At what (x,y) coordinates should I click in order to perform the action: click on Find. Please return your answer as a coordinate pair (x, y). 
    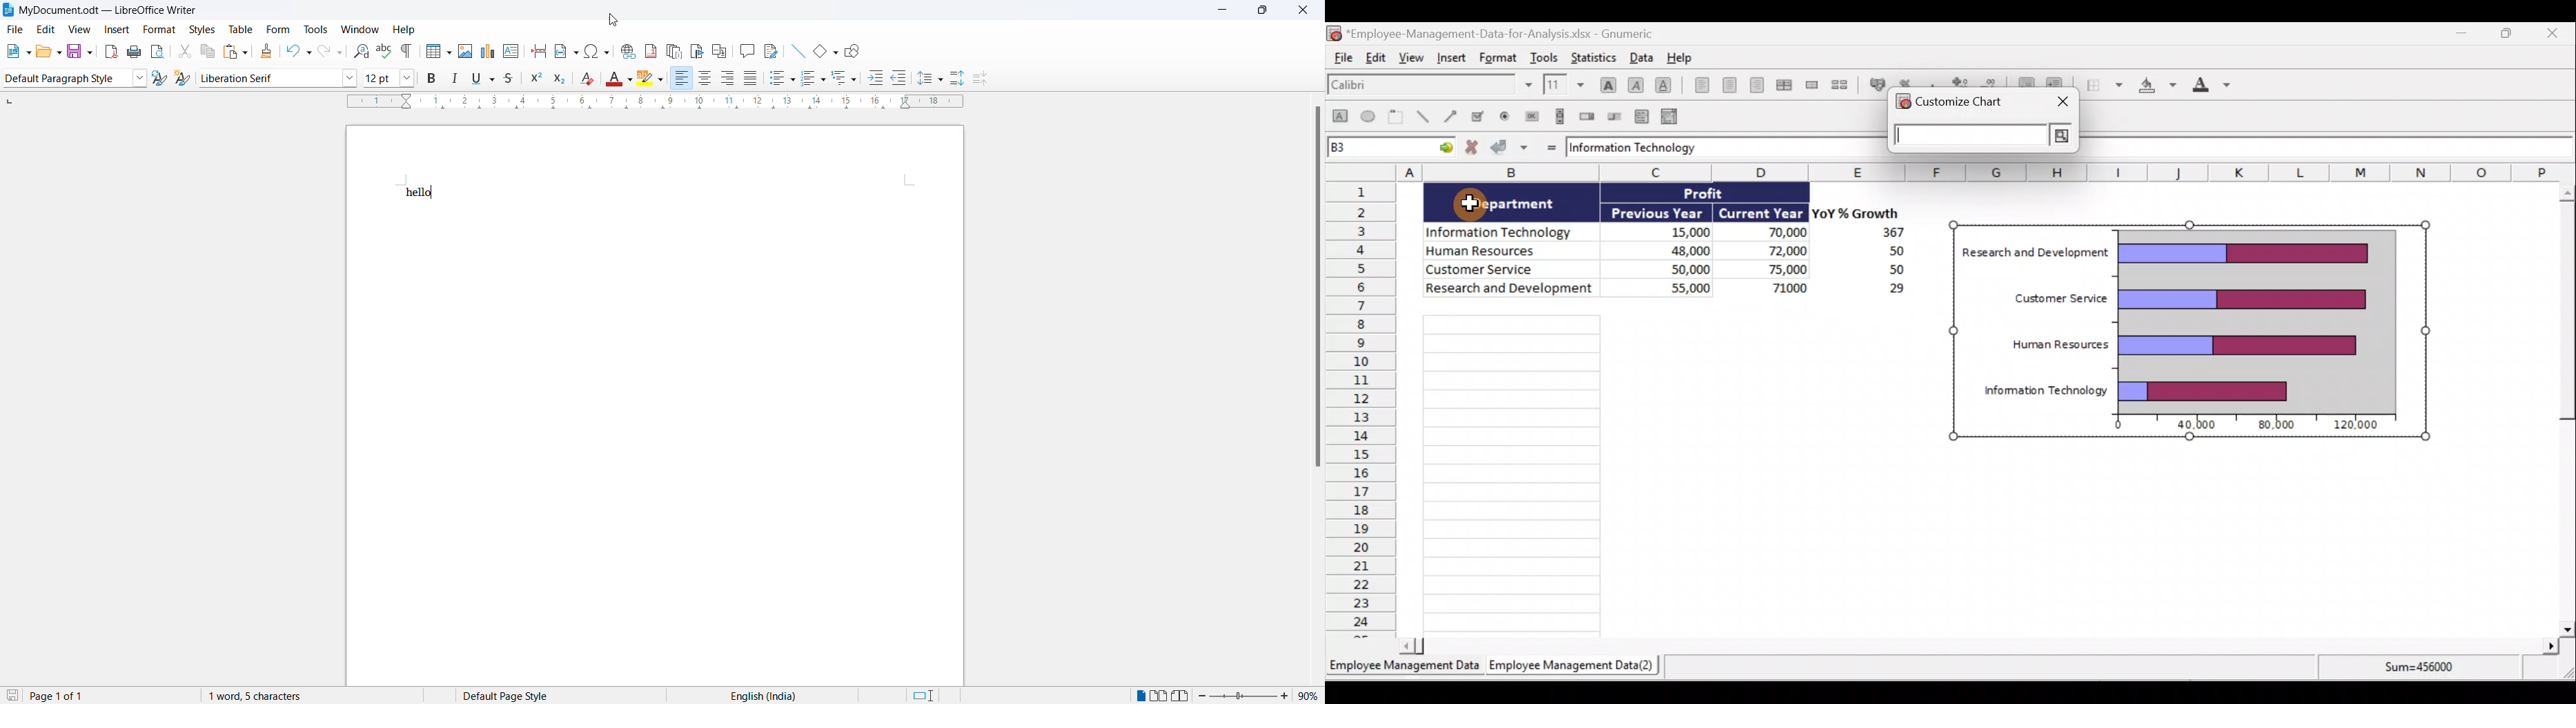
    Looking at the image, I should click on (357, 52).